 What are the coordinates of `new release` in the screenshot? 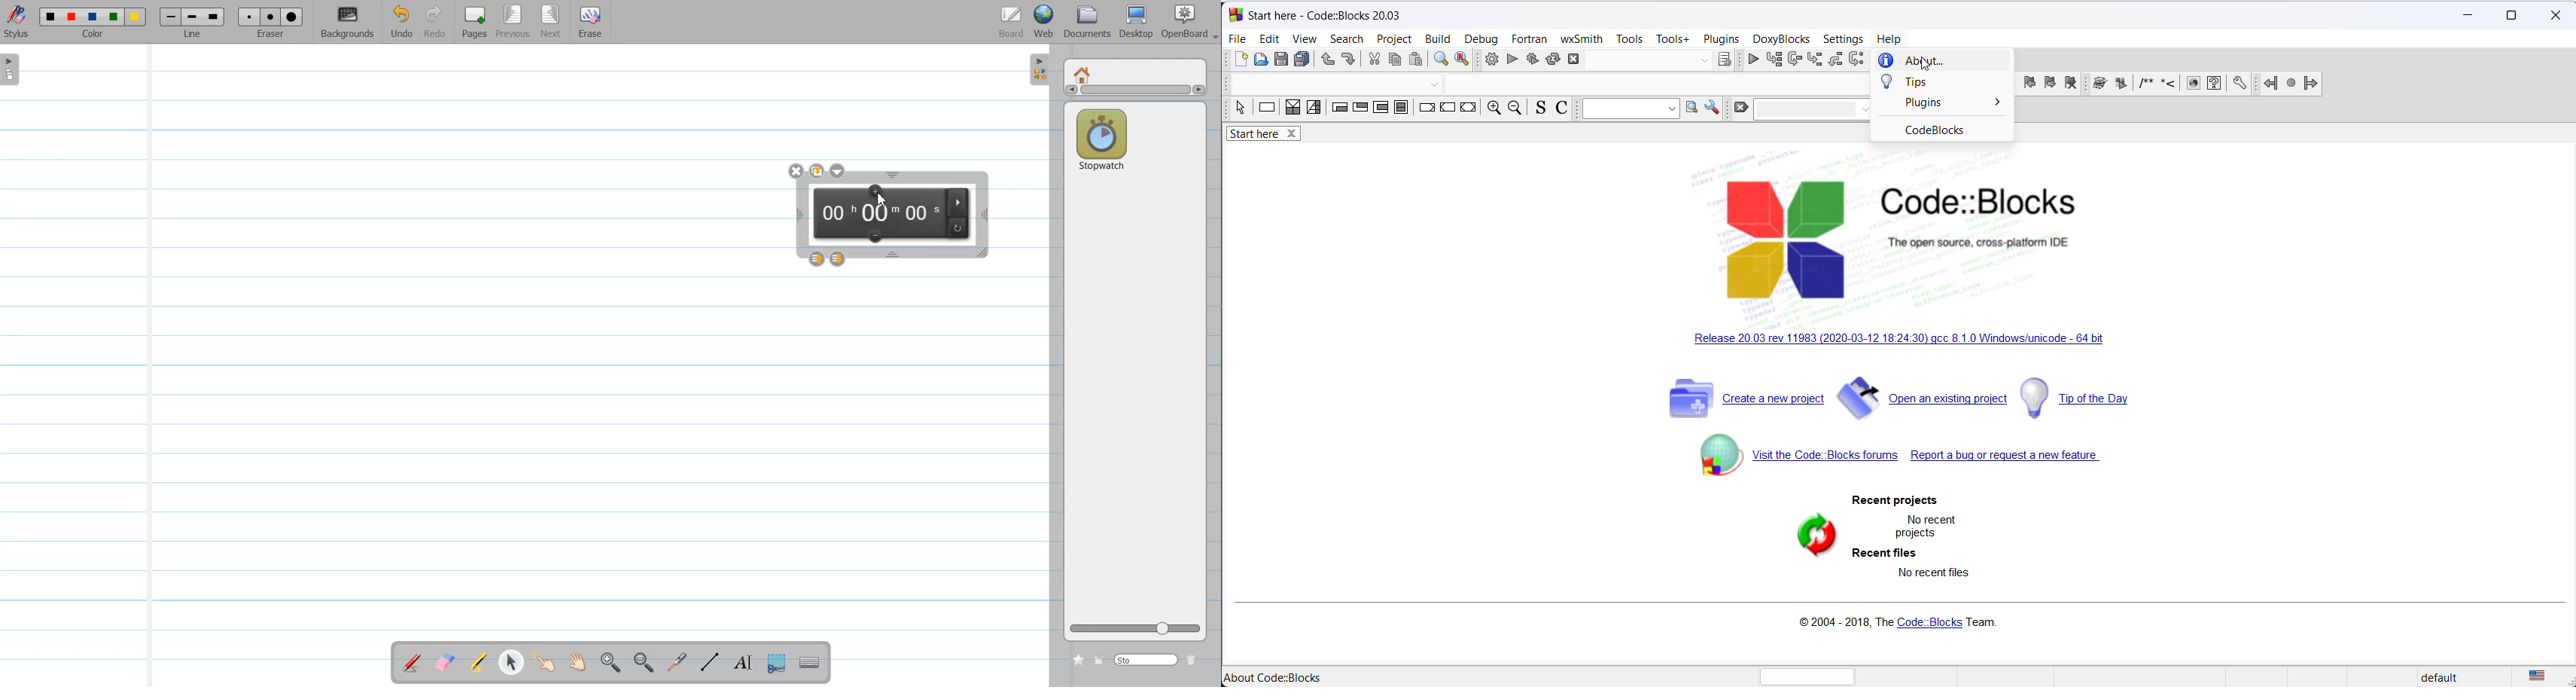 It's located at (1901, 341).